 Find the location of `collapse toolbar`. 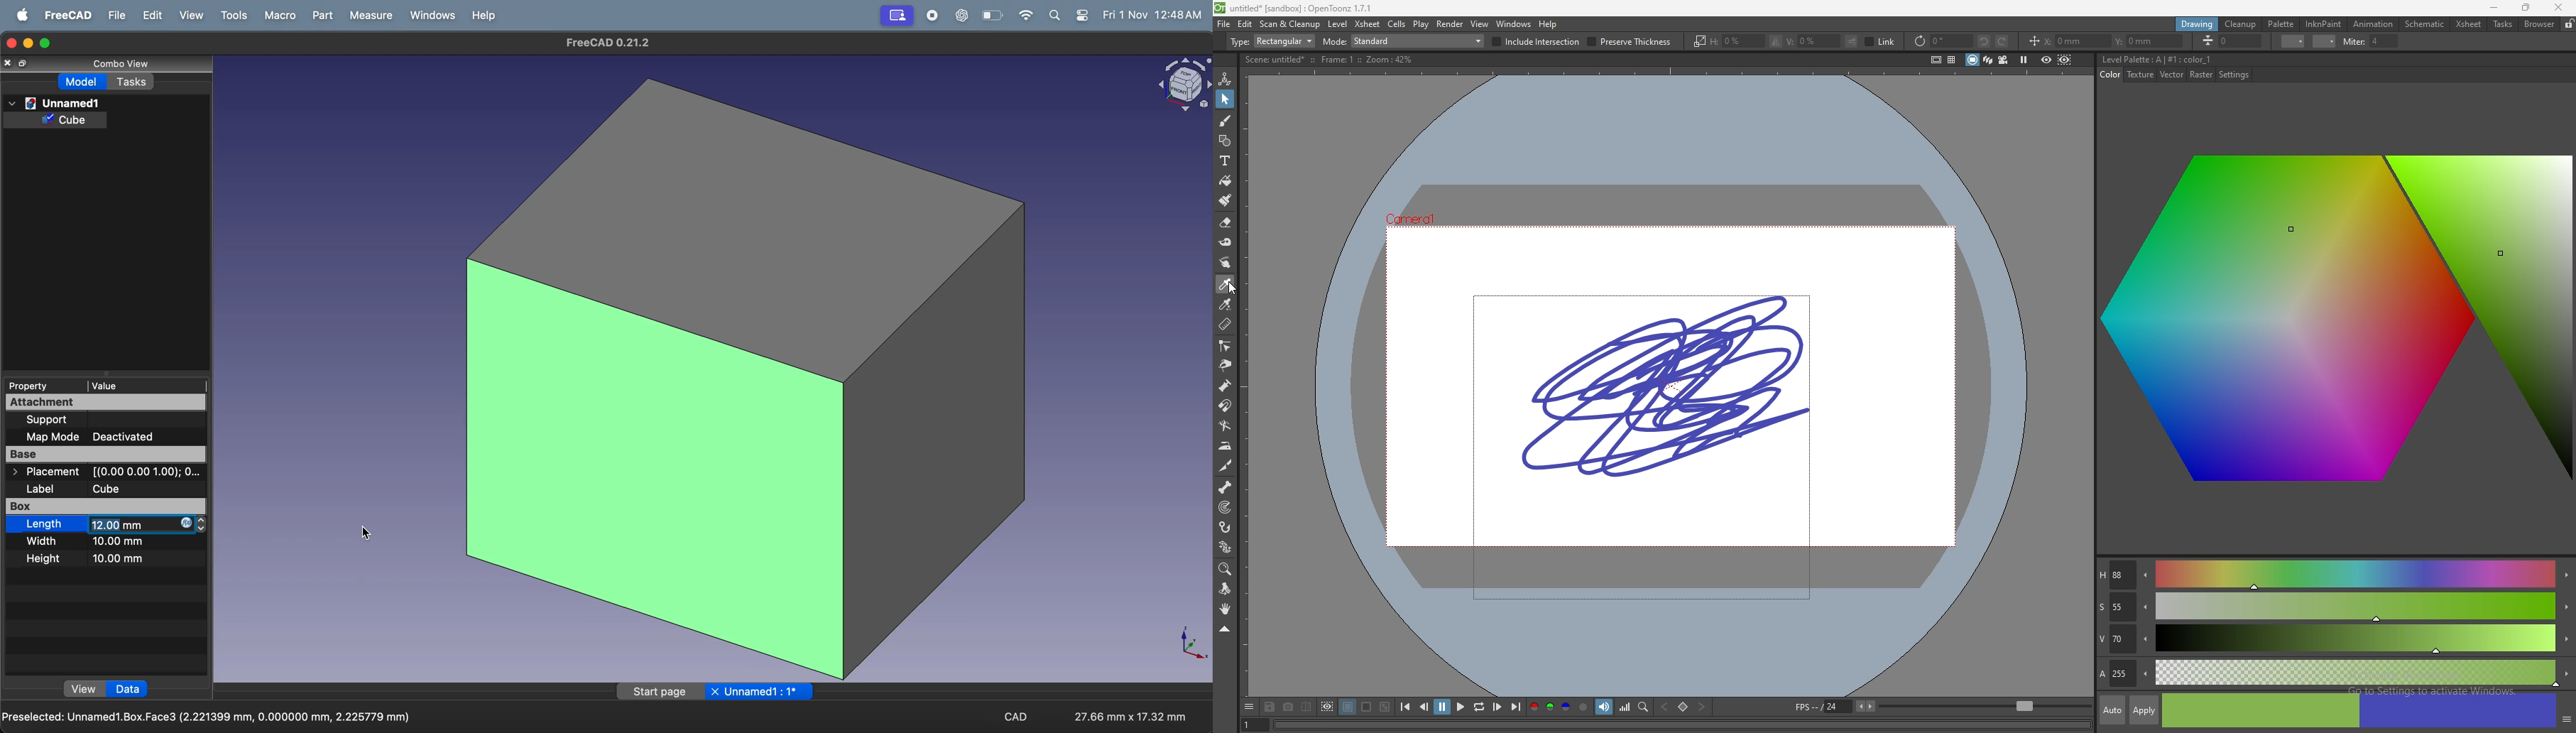

collapse toolbar is located at coordinates (1225, 629).